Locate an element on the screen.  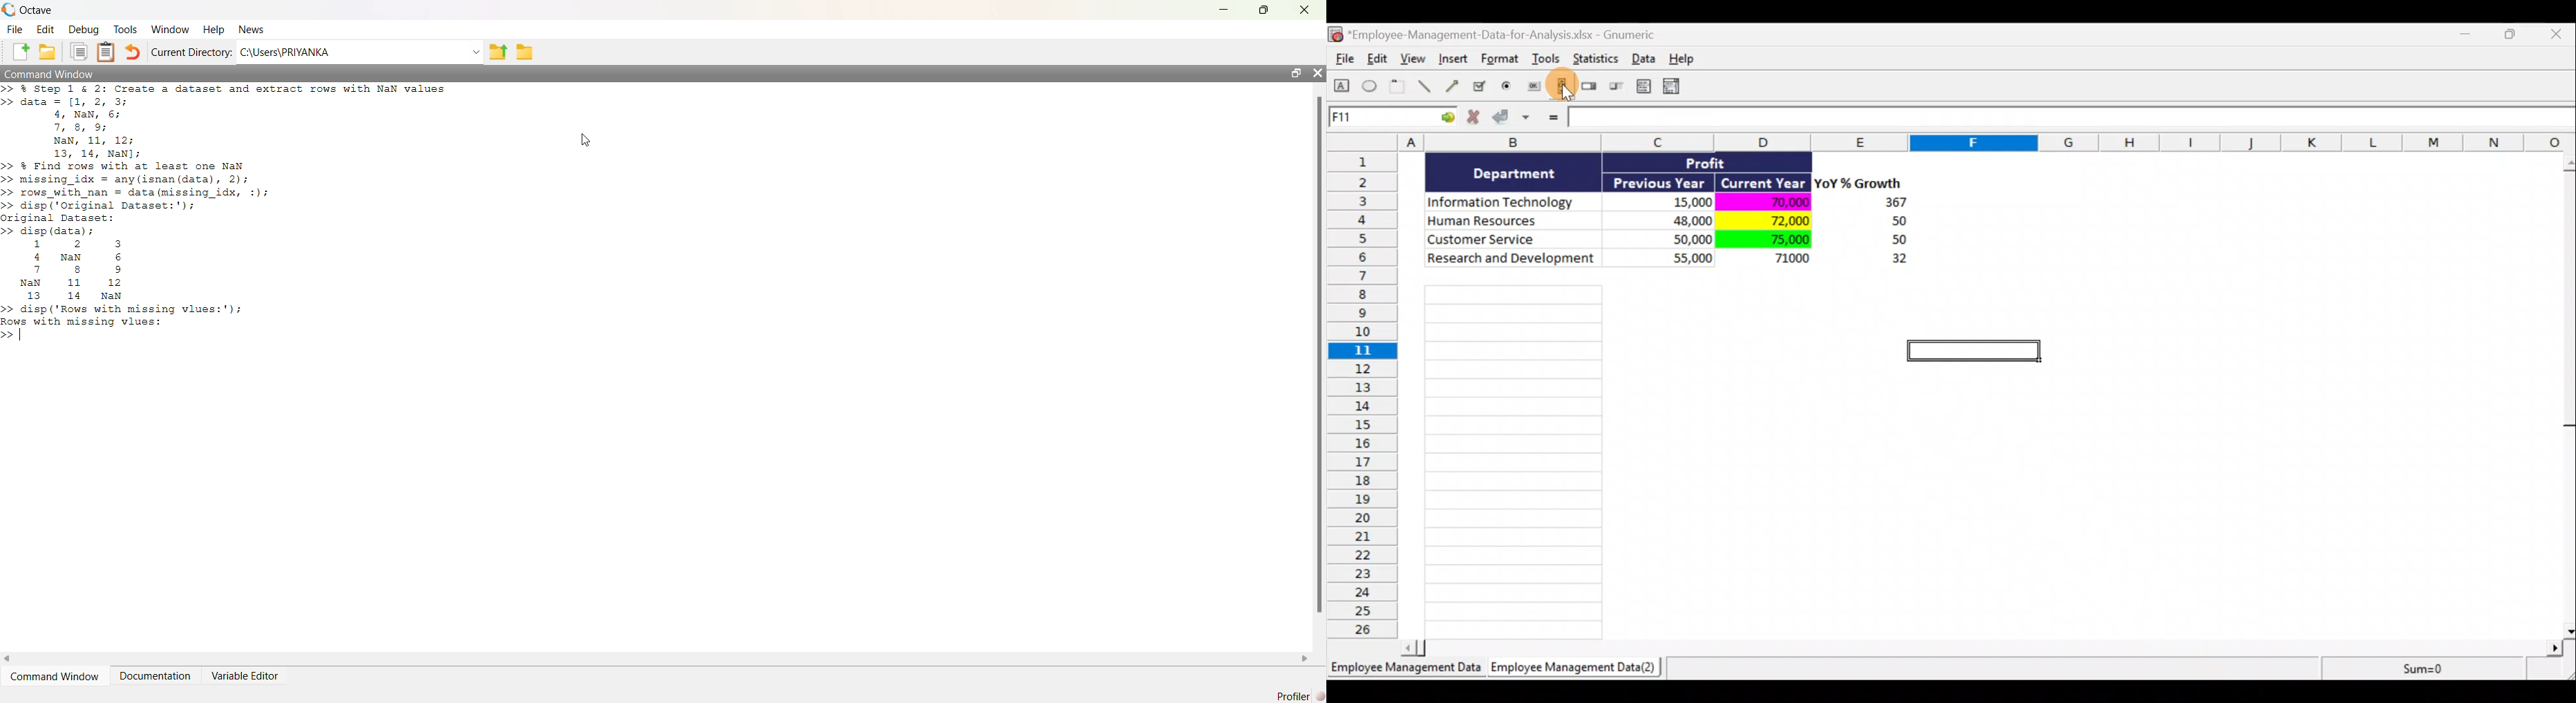
Sum=0 is located at coordinates (2394, 667).